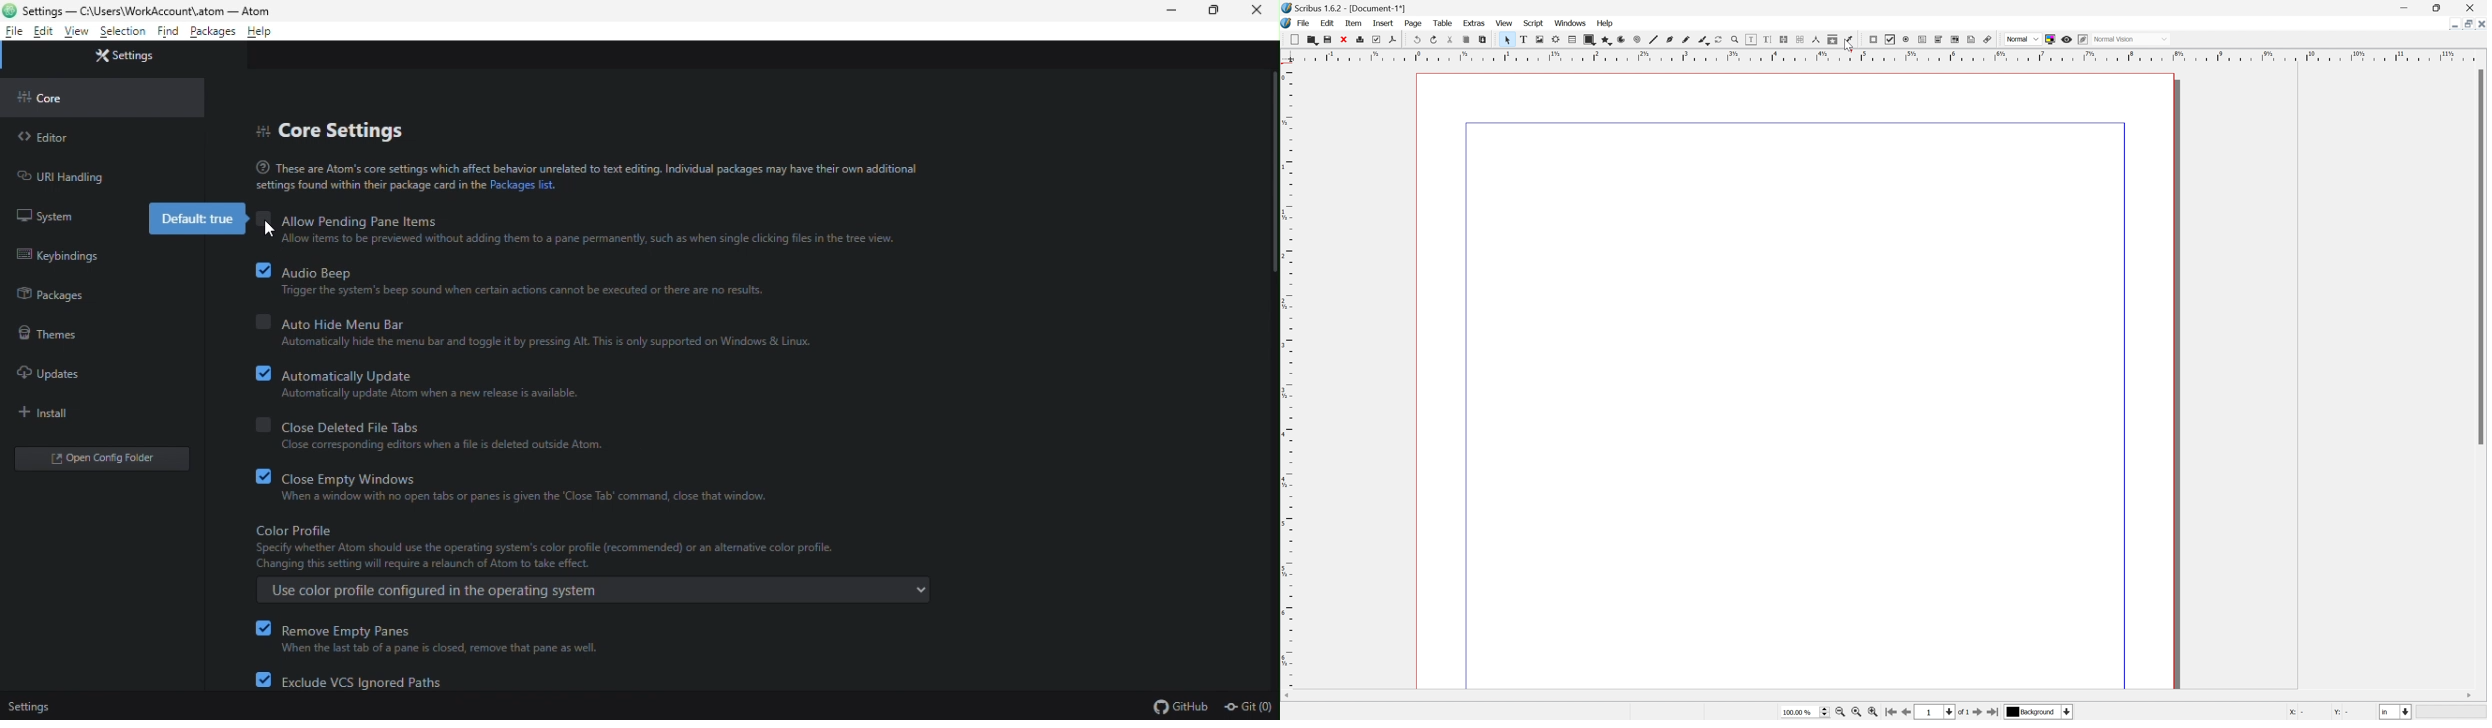 This screenshot has width=2492, height=728. Describe the element at coordinates (44, 33) in the screenshot. I see `edit` at that location.